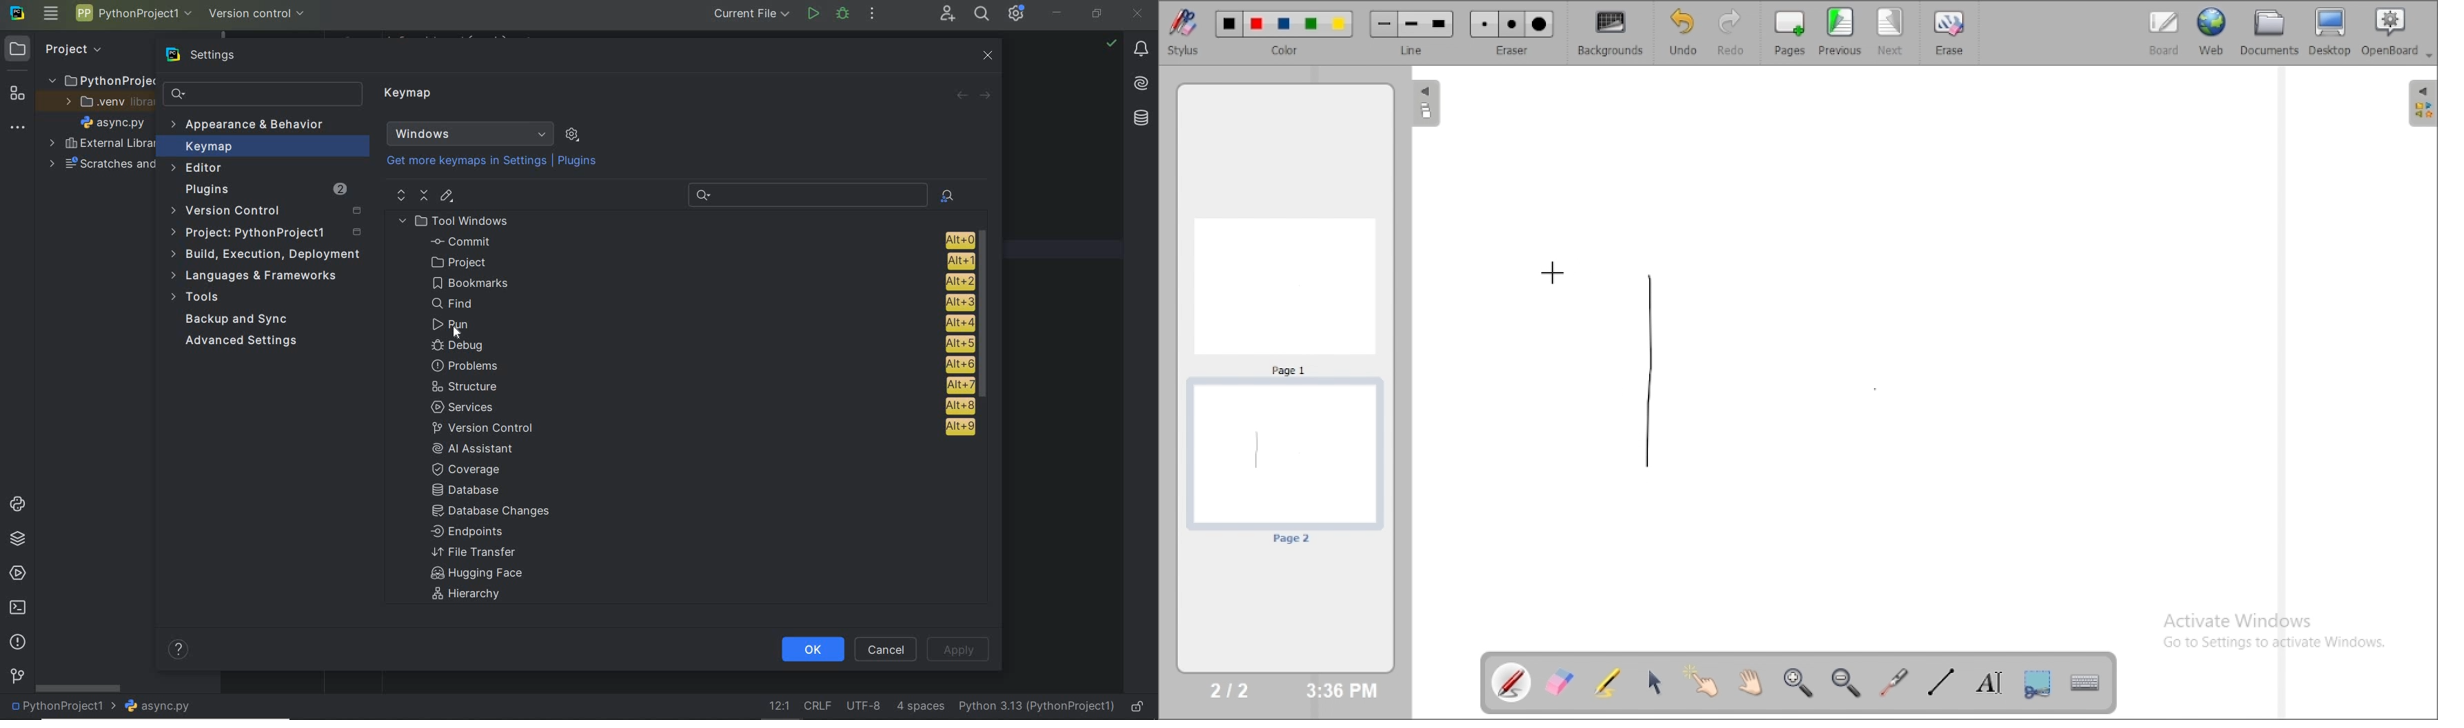  Describe the element at coordinates (1848, 683) in the screenshot. I see `zoom out` at that location.